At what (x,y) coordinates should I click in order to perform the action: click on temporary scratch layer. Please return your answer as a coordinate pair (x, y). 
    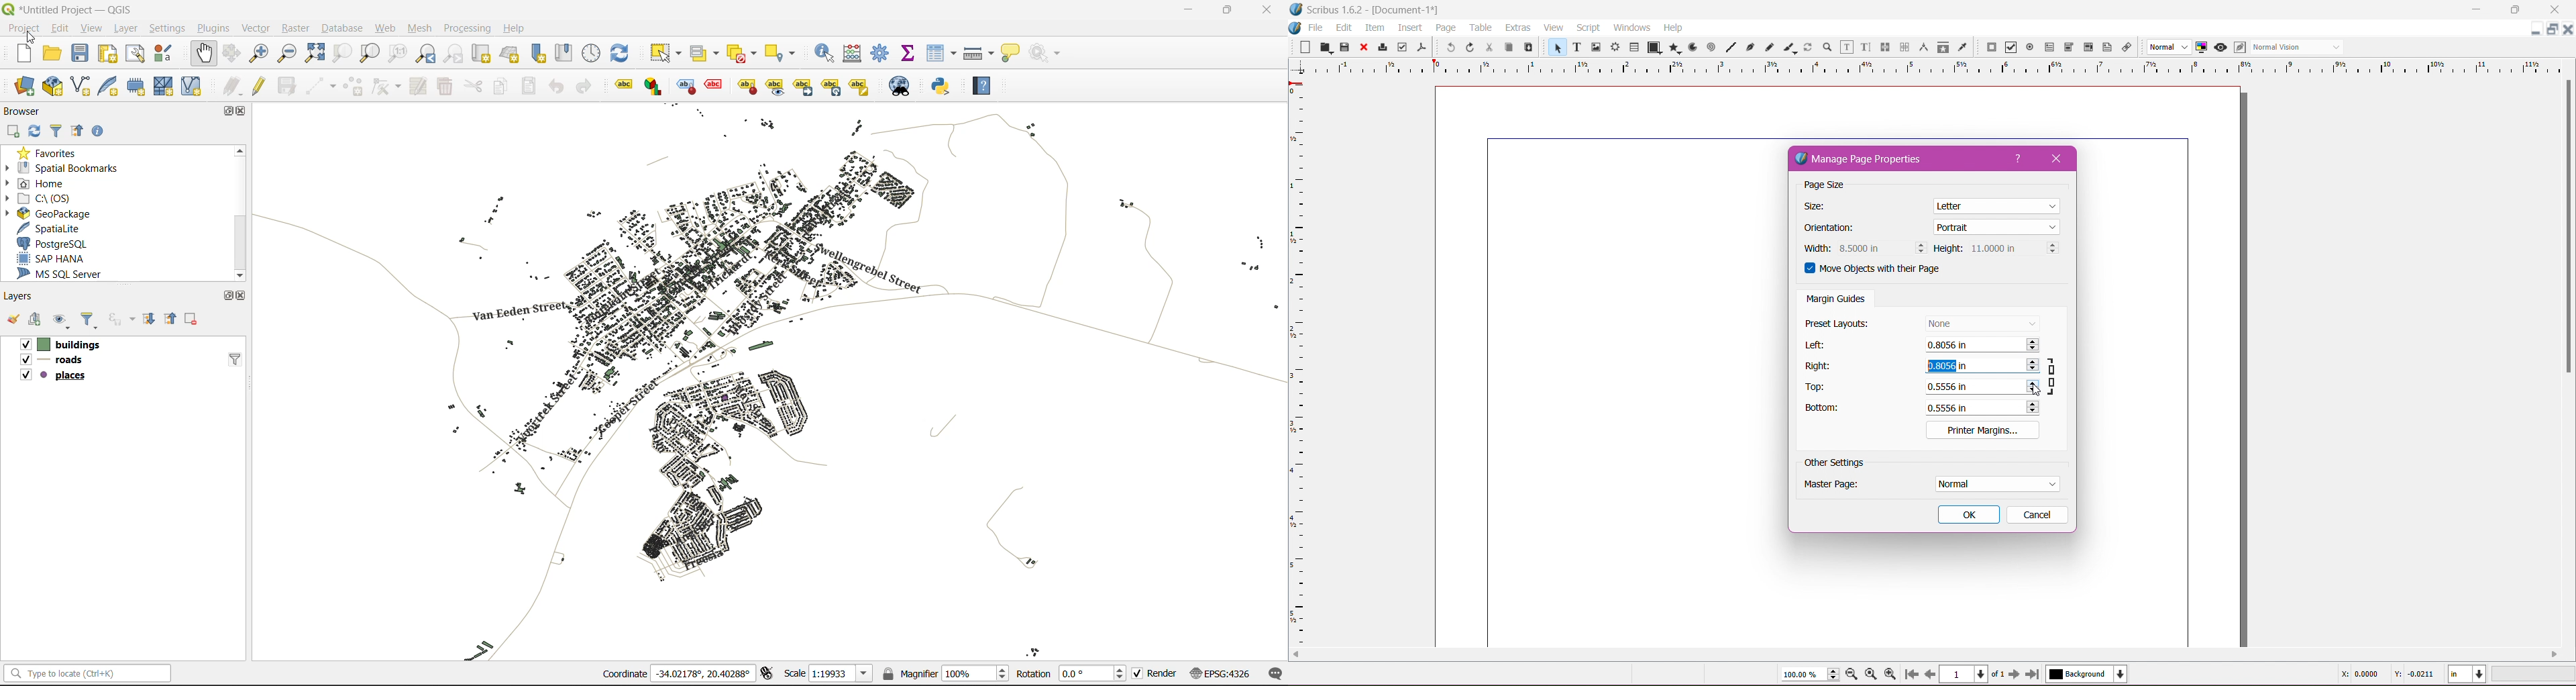
    Looking at the image, I should click on (137, 87).